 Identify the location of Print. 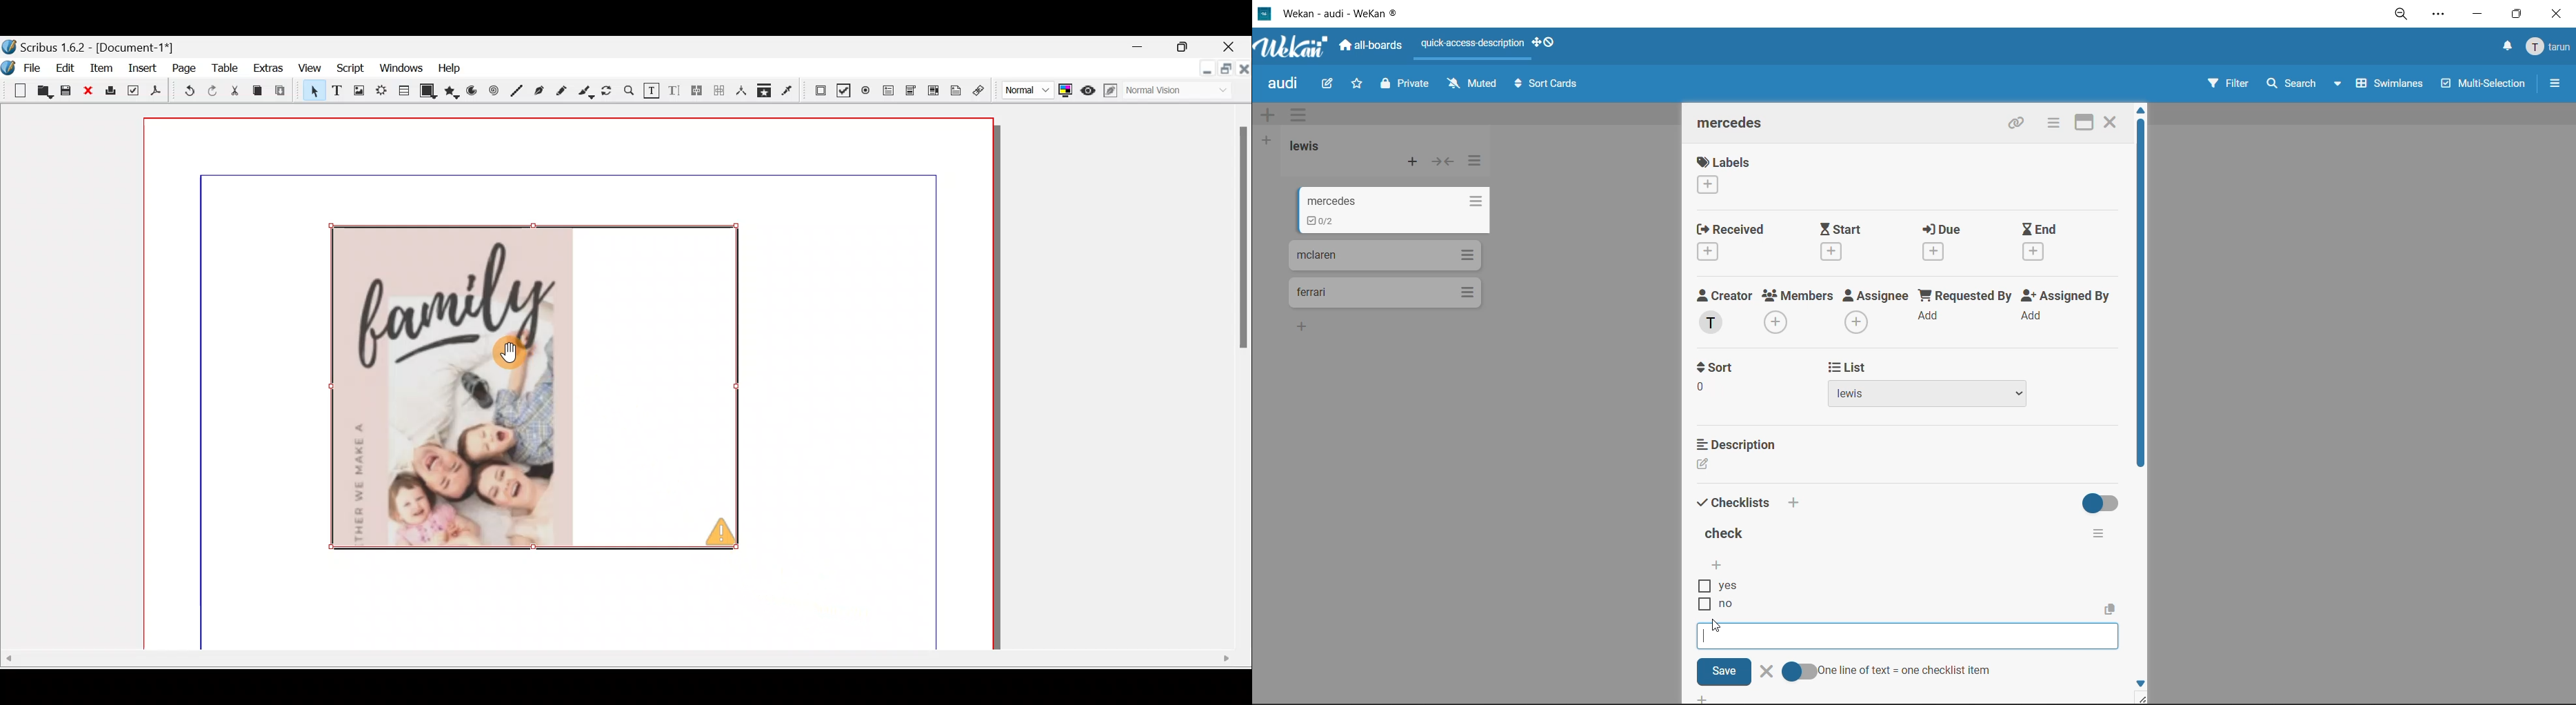
(112, 94).